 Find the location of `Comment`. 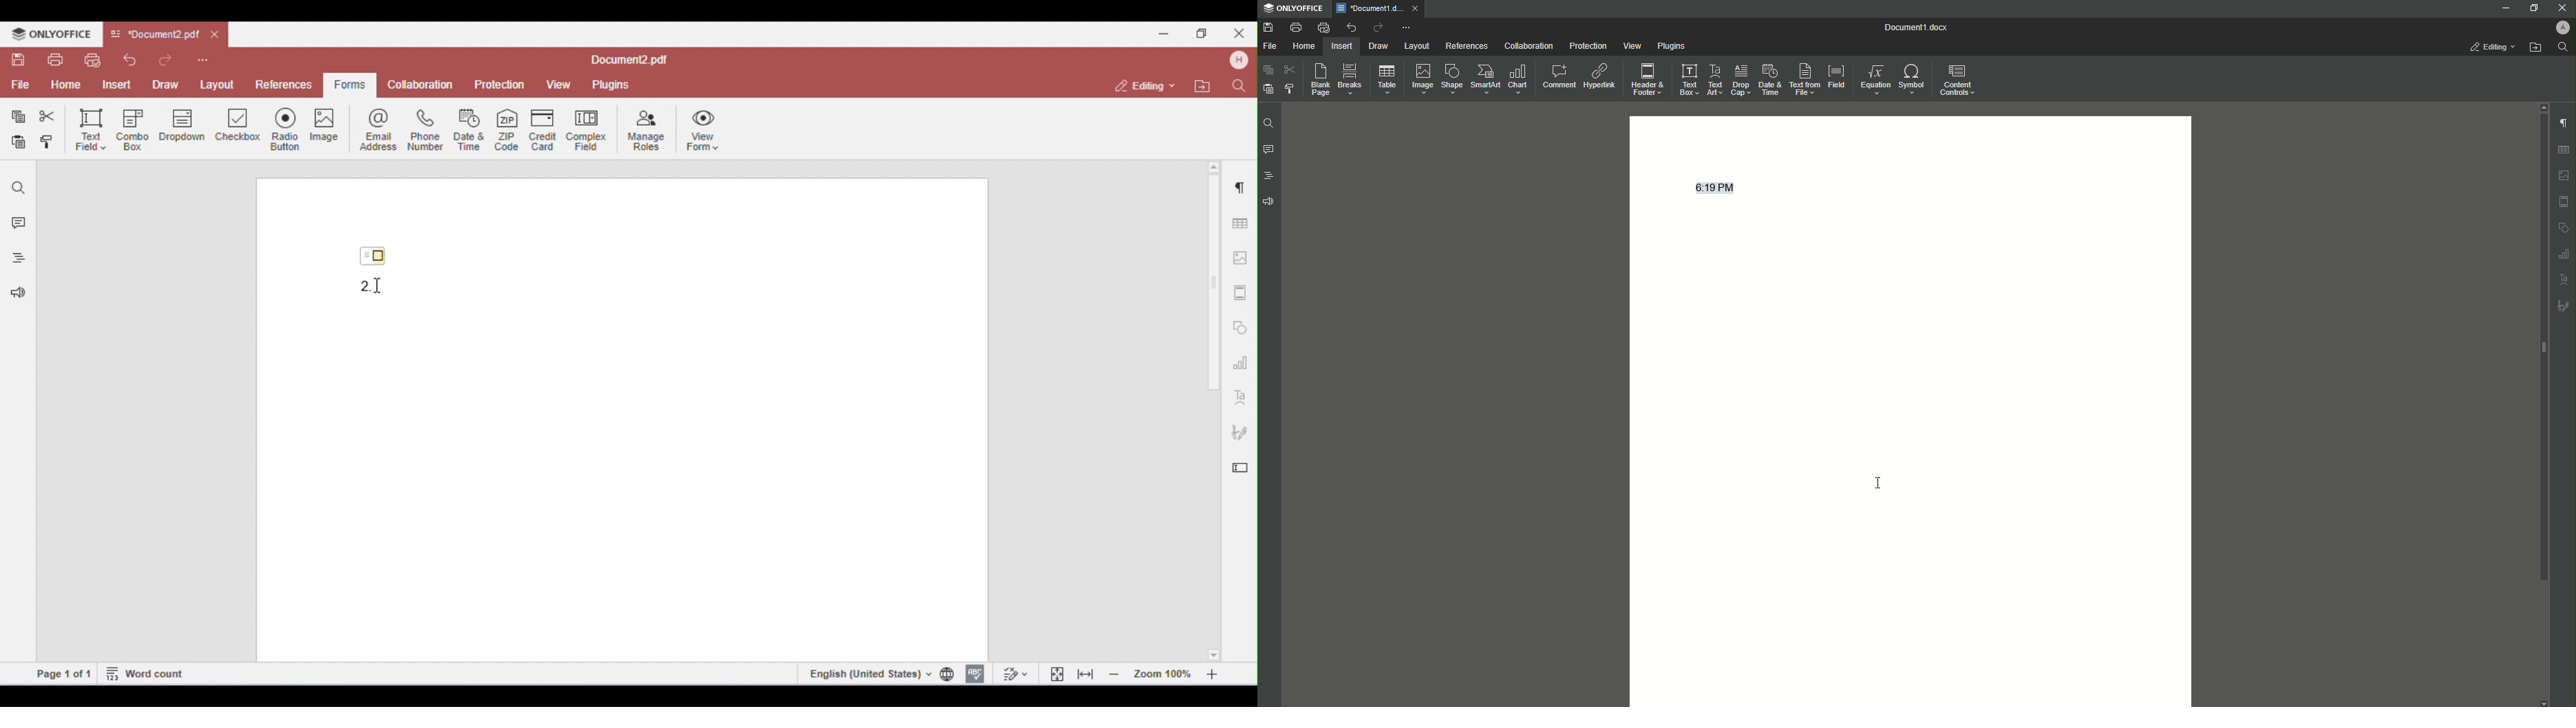

Comment is located at coordinates (1557, 74).